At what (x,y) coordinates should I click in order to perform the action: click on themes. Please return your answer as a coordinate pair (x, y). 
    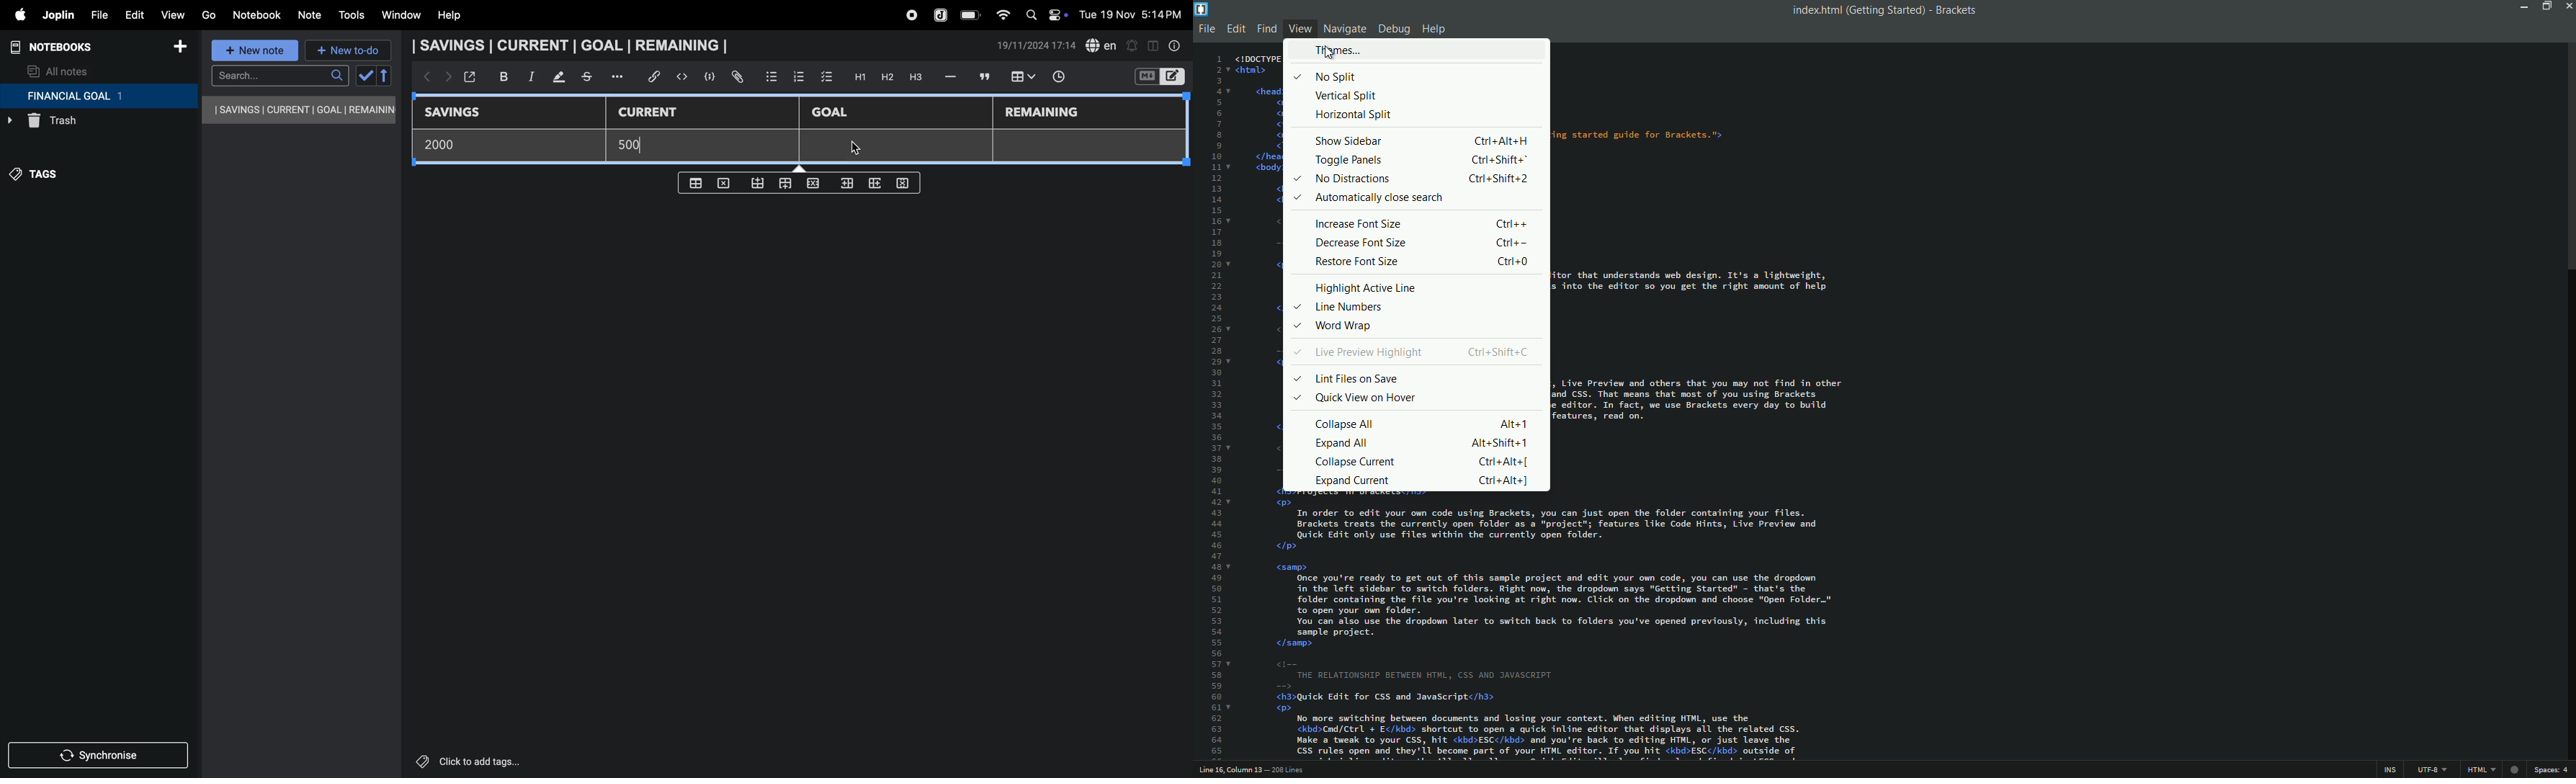
    Looking at the image, I should click on (1338, 50).